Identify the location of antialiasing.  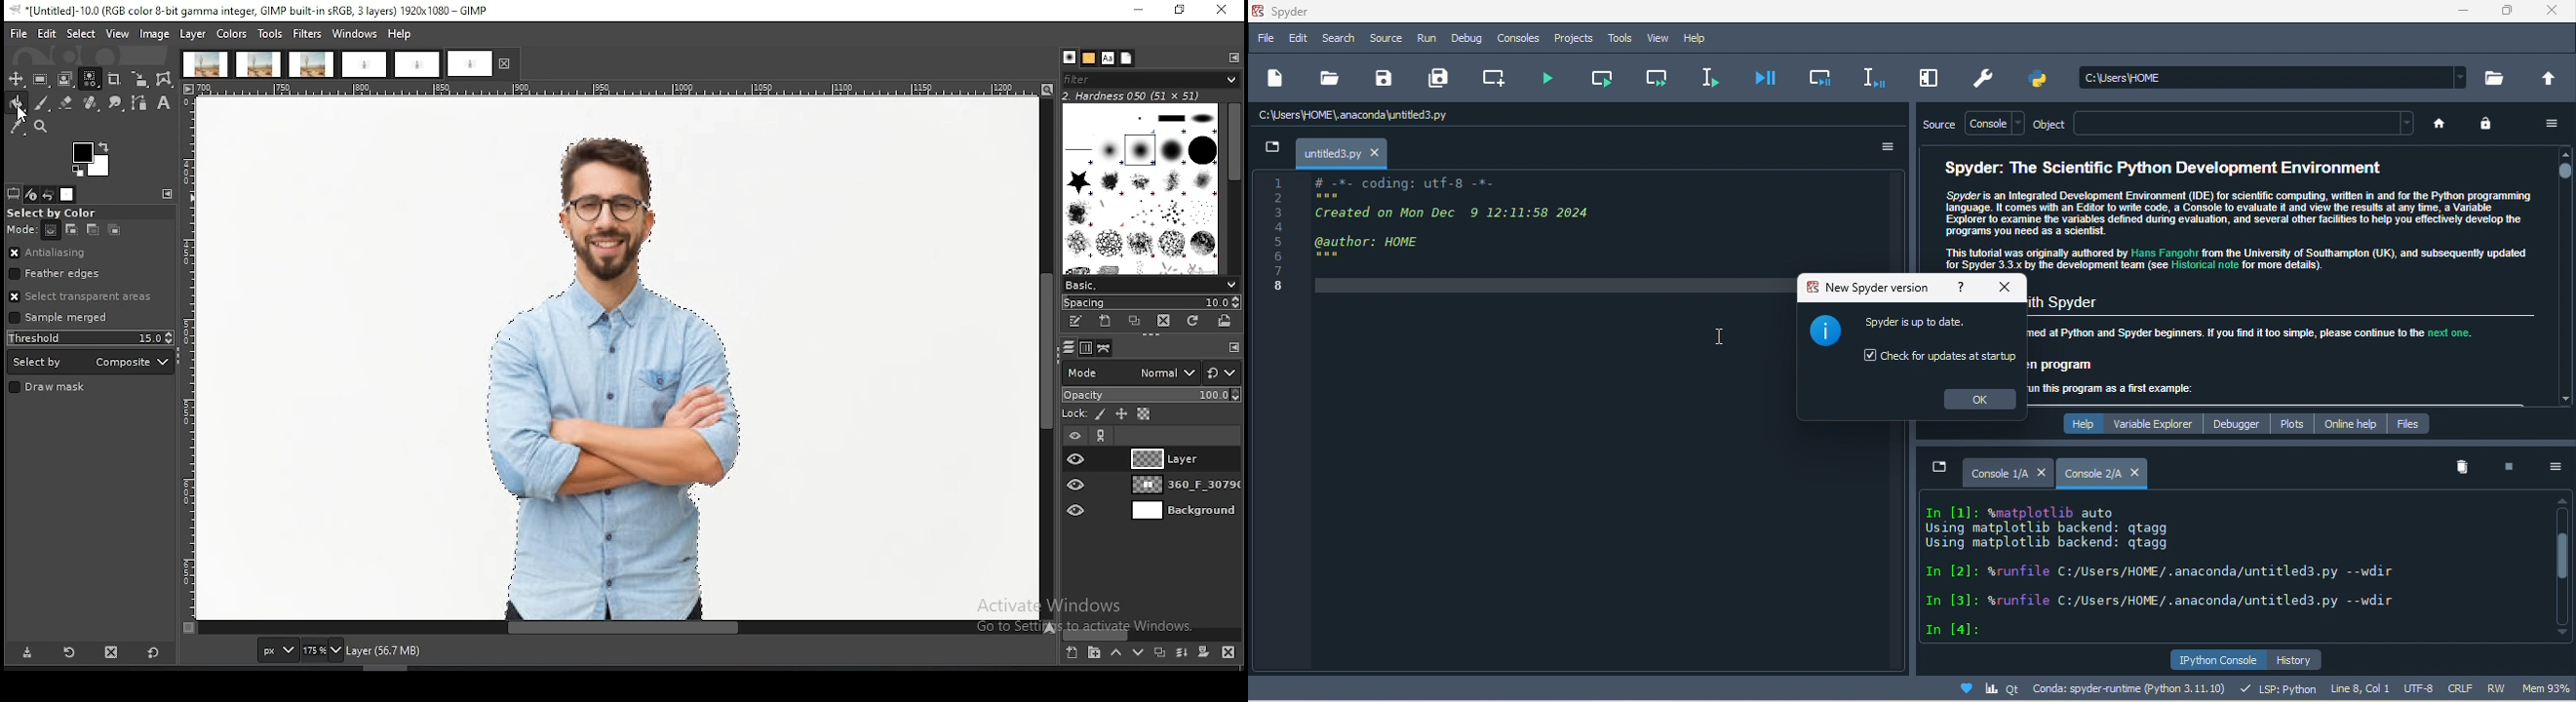
(54, 253).